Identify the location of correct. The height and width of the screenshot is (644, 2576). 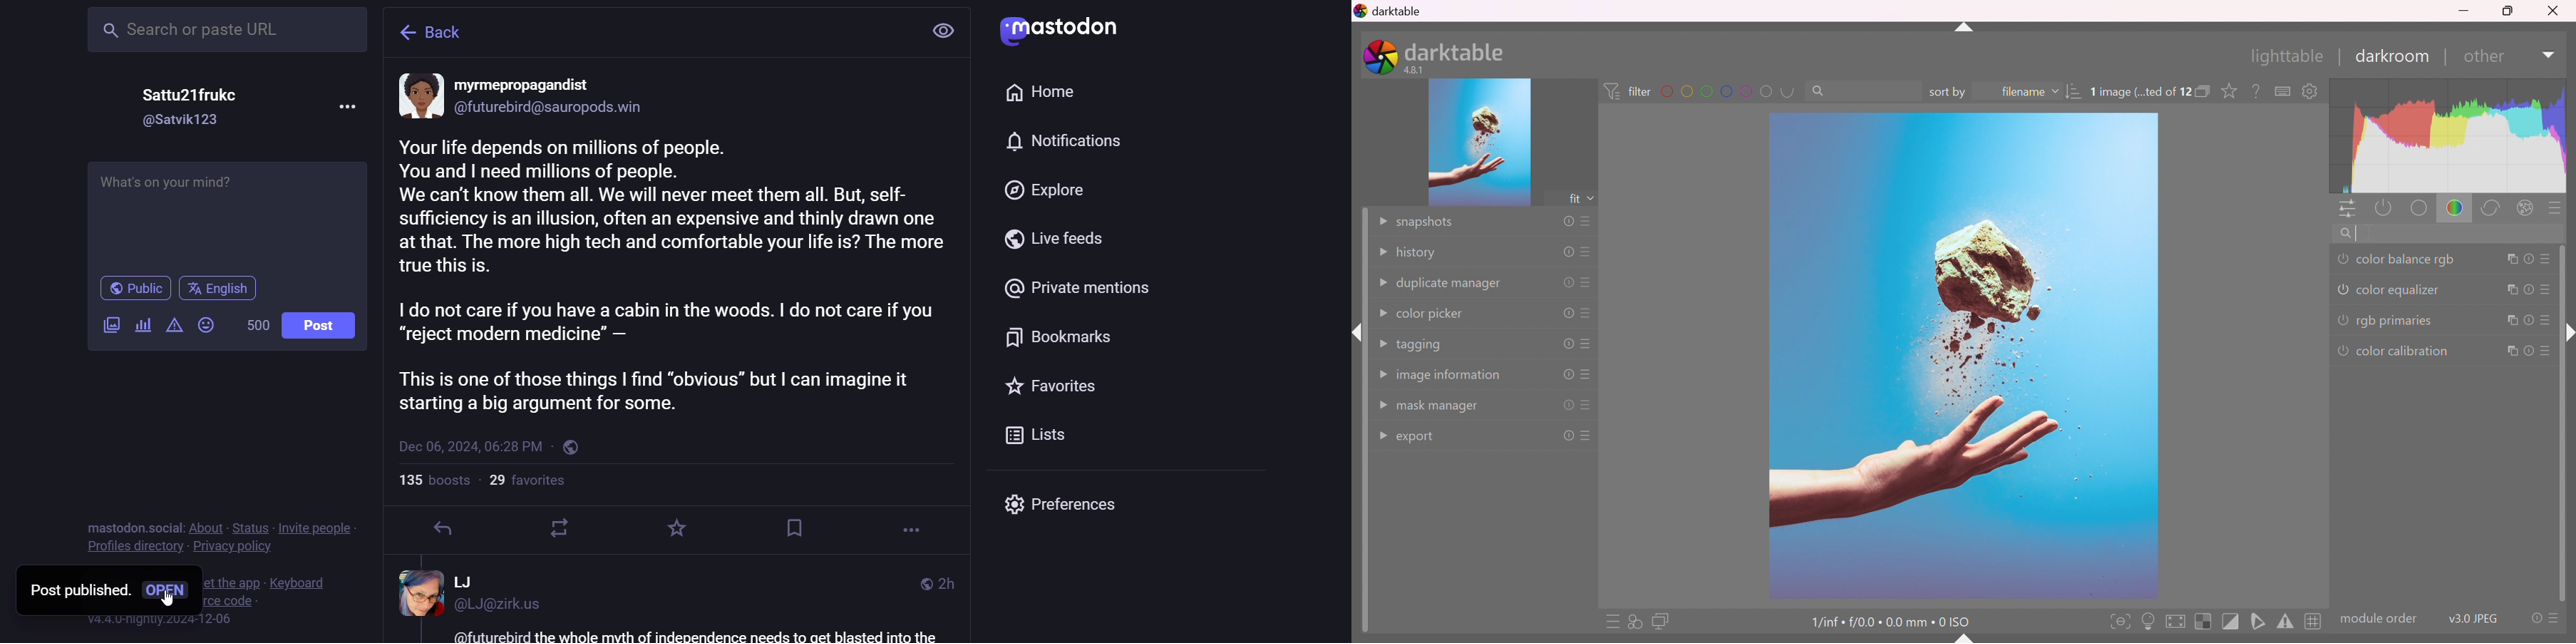
(2494, 209).